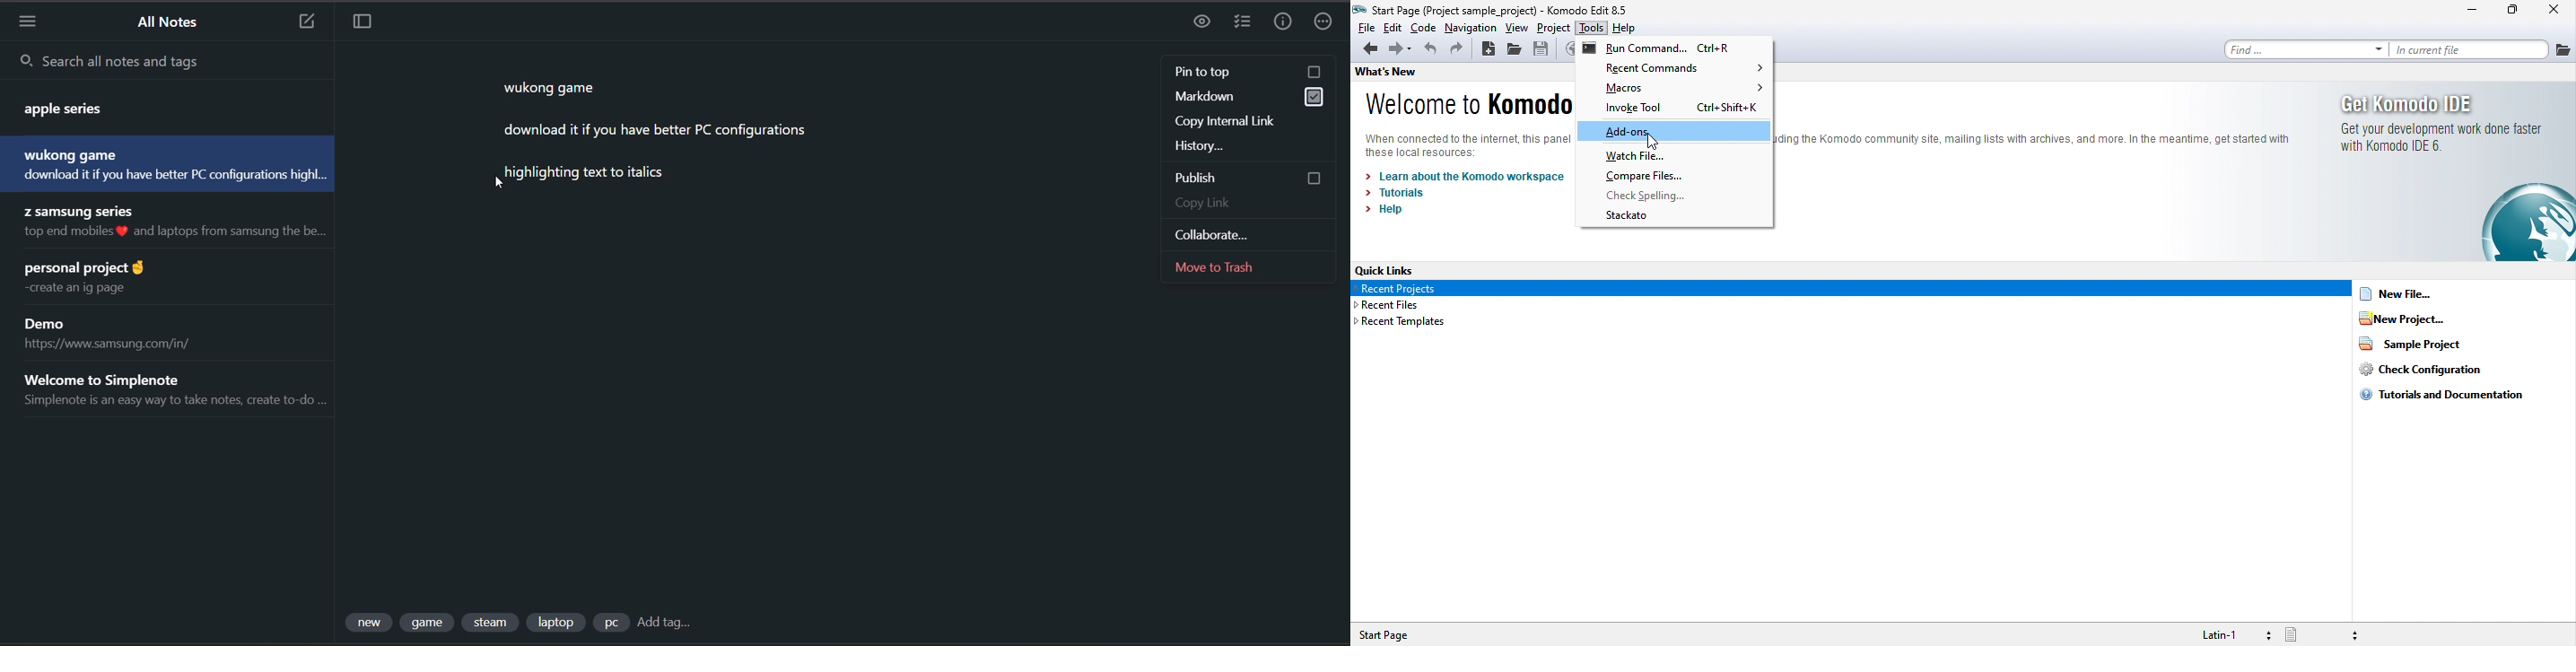 The height and width of the screenshot is (672, 2576). Describe the element at coordinates (106, 279) in the screenshot. I see `note title and preview` at that location.